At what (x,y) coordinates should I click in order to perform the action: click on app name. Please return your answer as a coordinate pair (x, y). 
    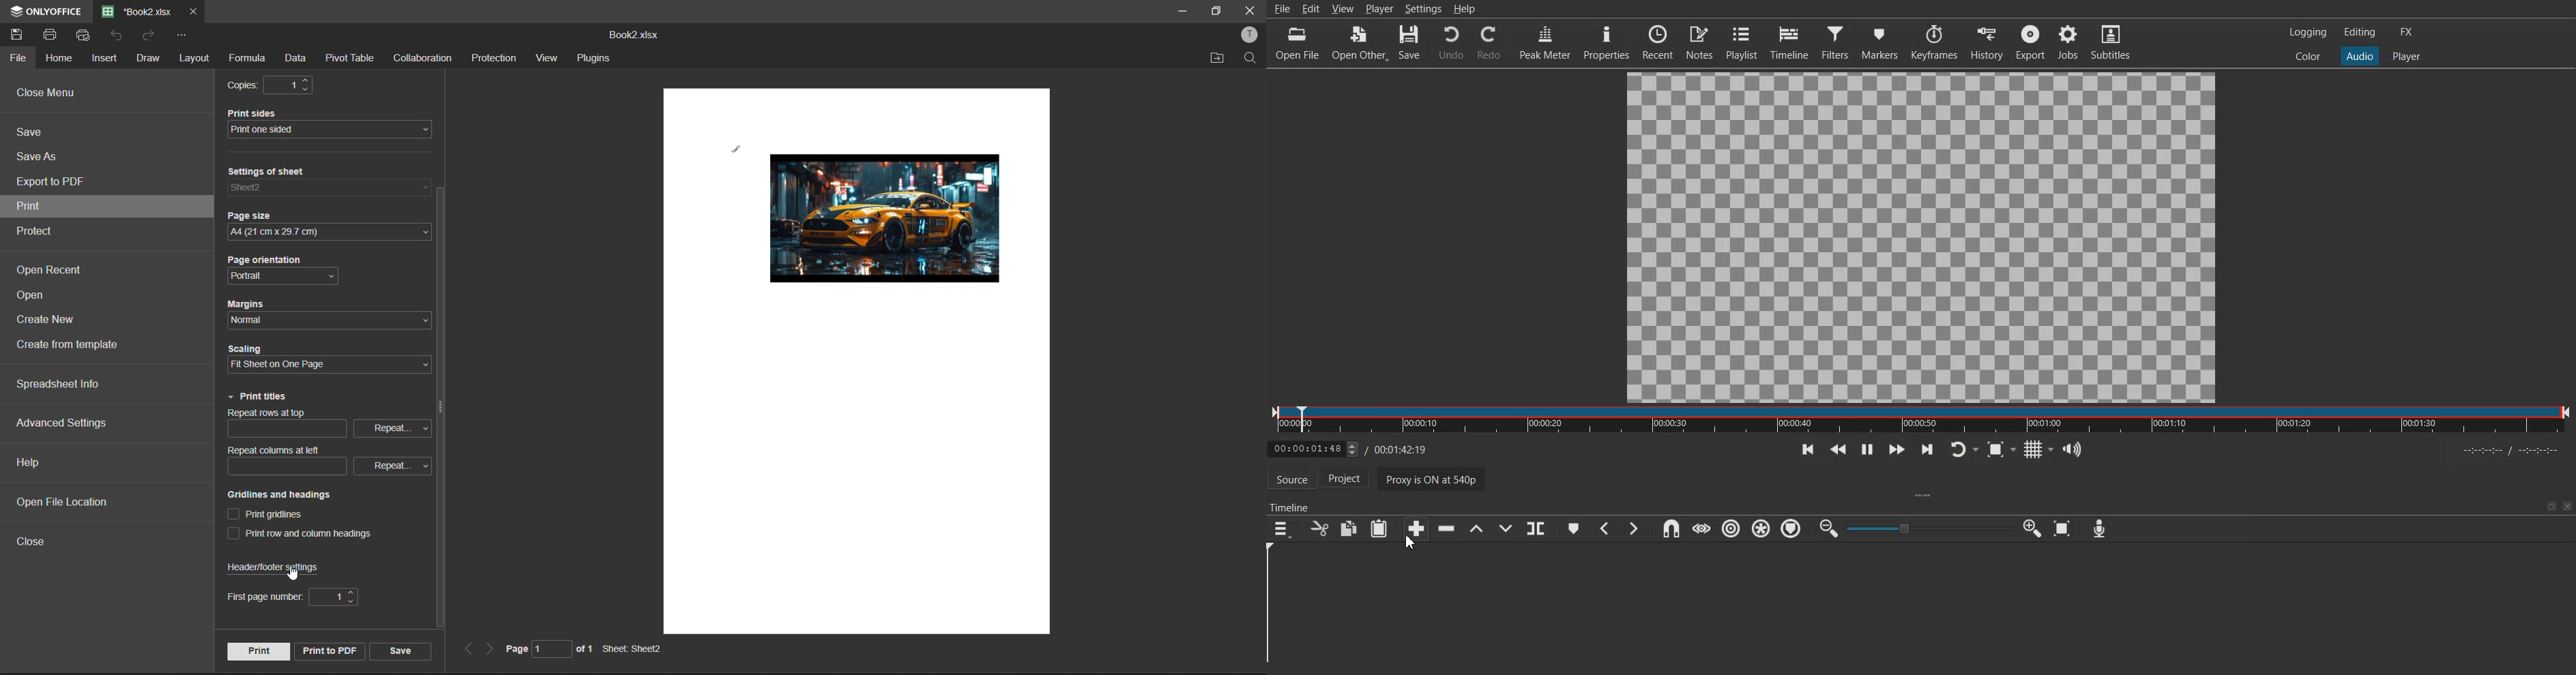
    Looking at the image, I should click on (44, 9).